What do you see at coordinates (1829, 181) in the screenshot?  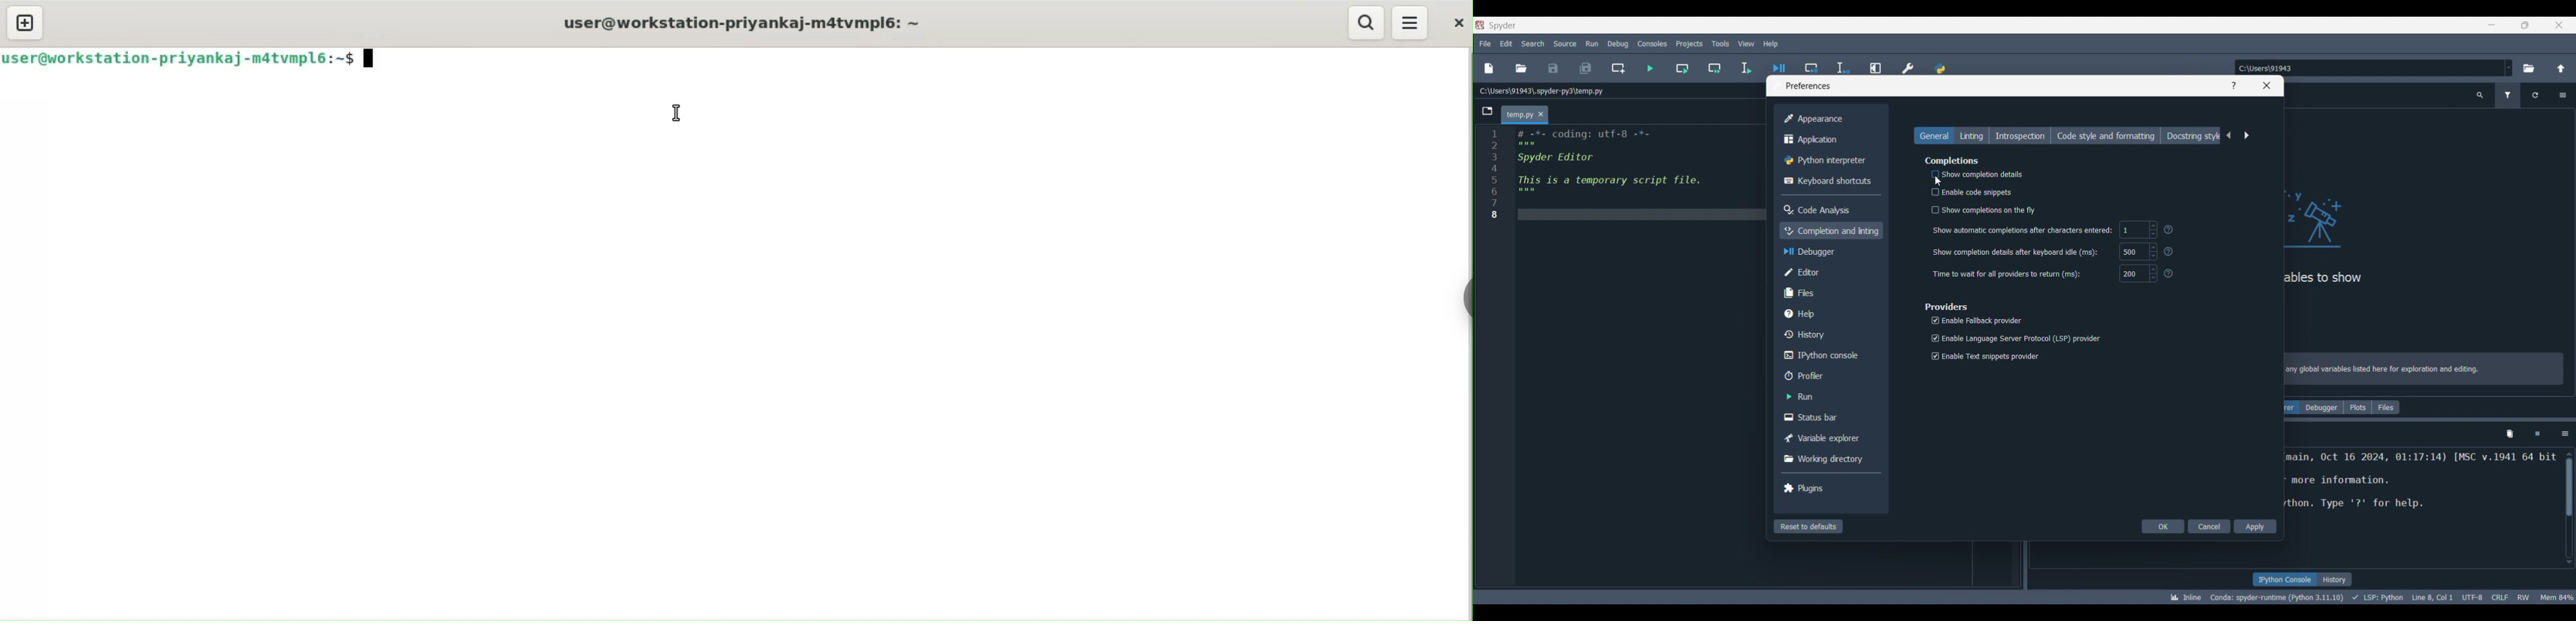 I see `Keyboard shortcuts` at bounding box center [1829, 181].